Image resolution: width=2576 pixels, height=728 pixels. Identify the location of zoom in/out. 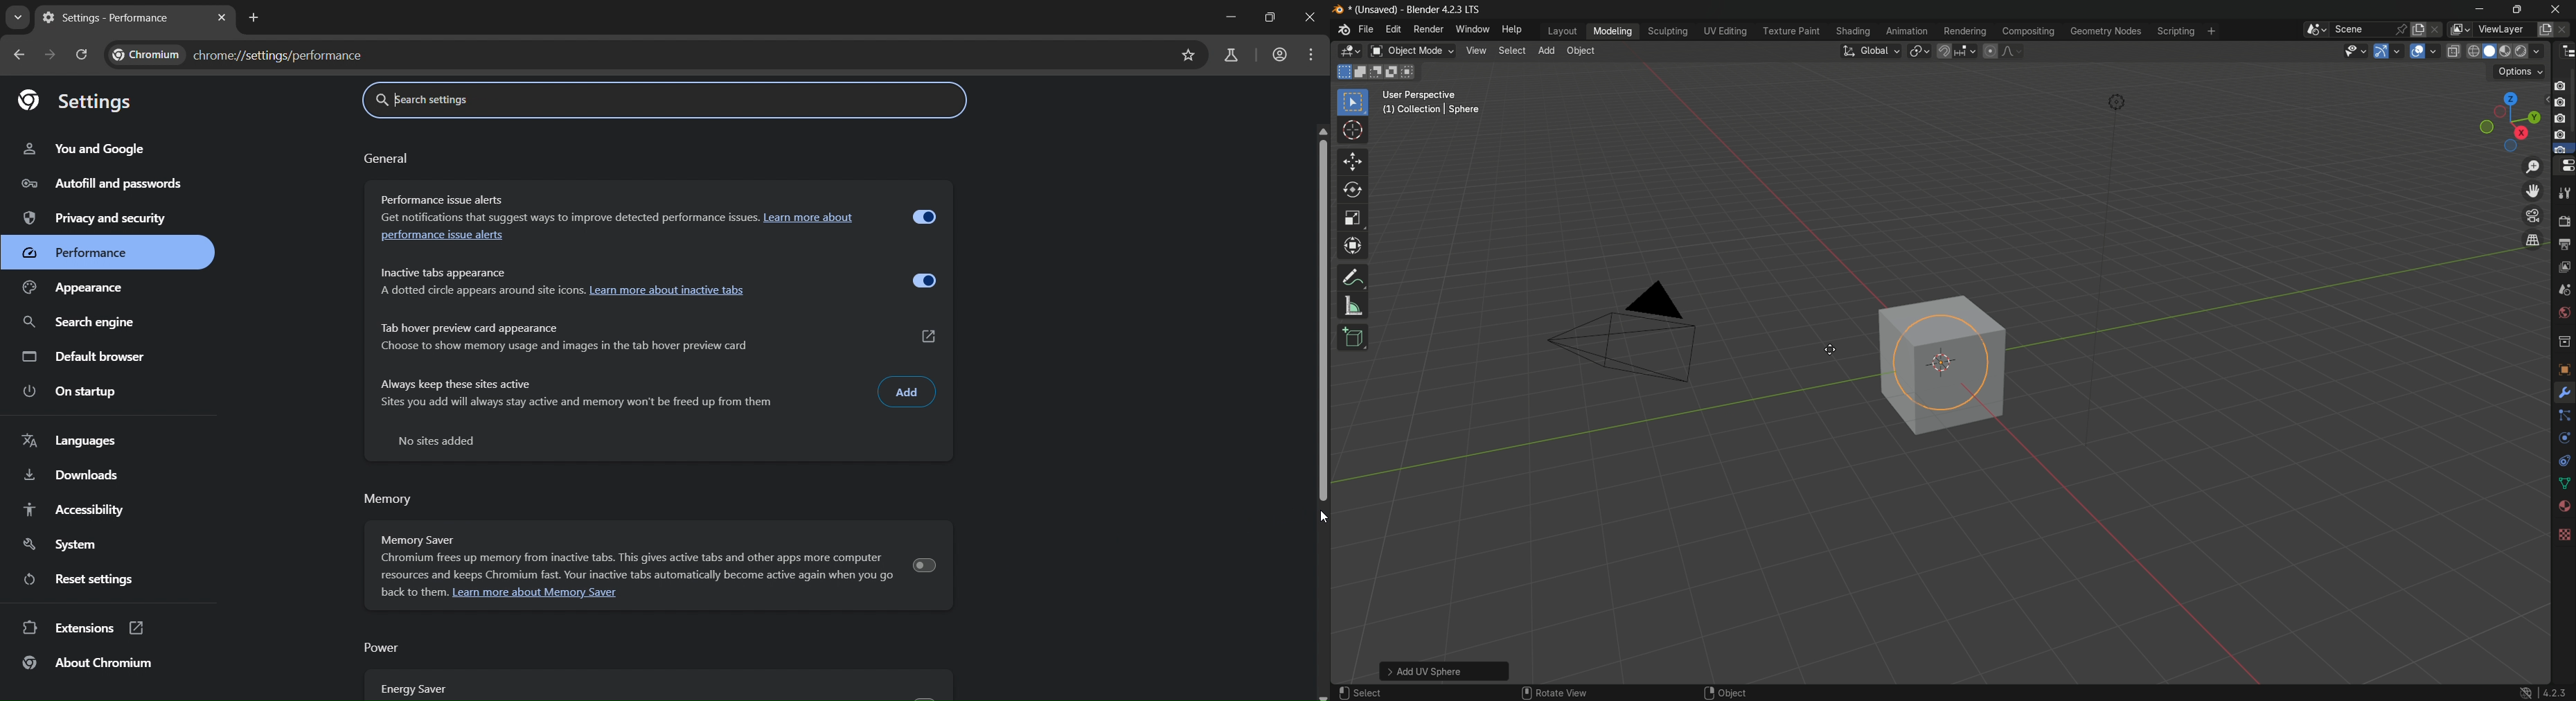
(2531, 165).